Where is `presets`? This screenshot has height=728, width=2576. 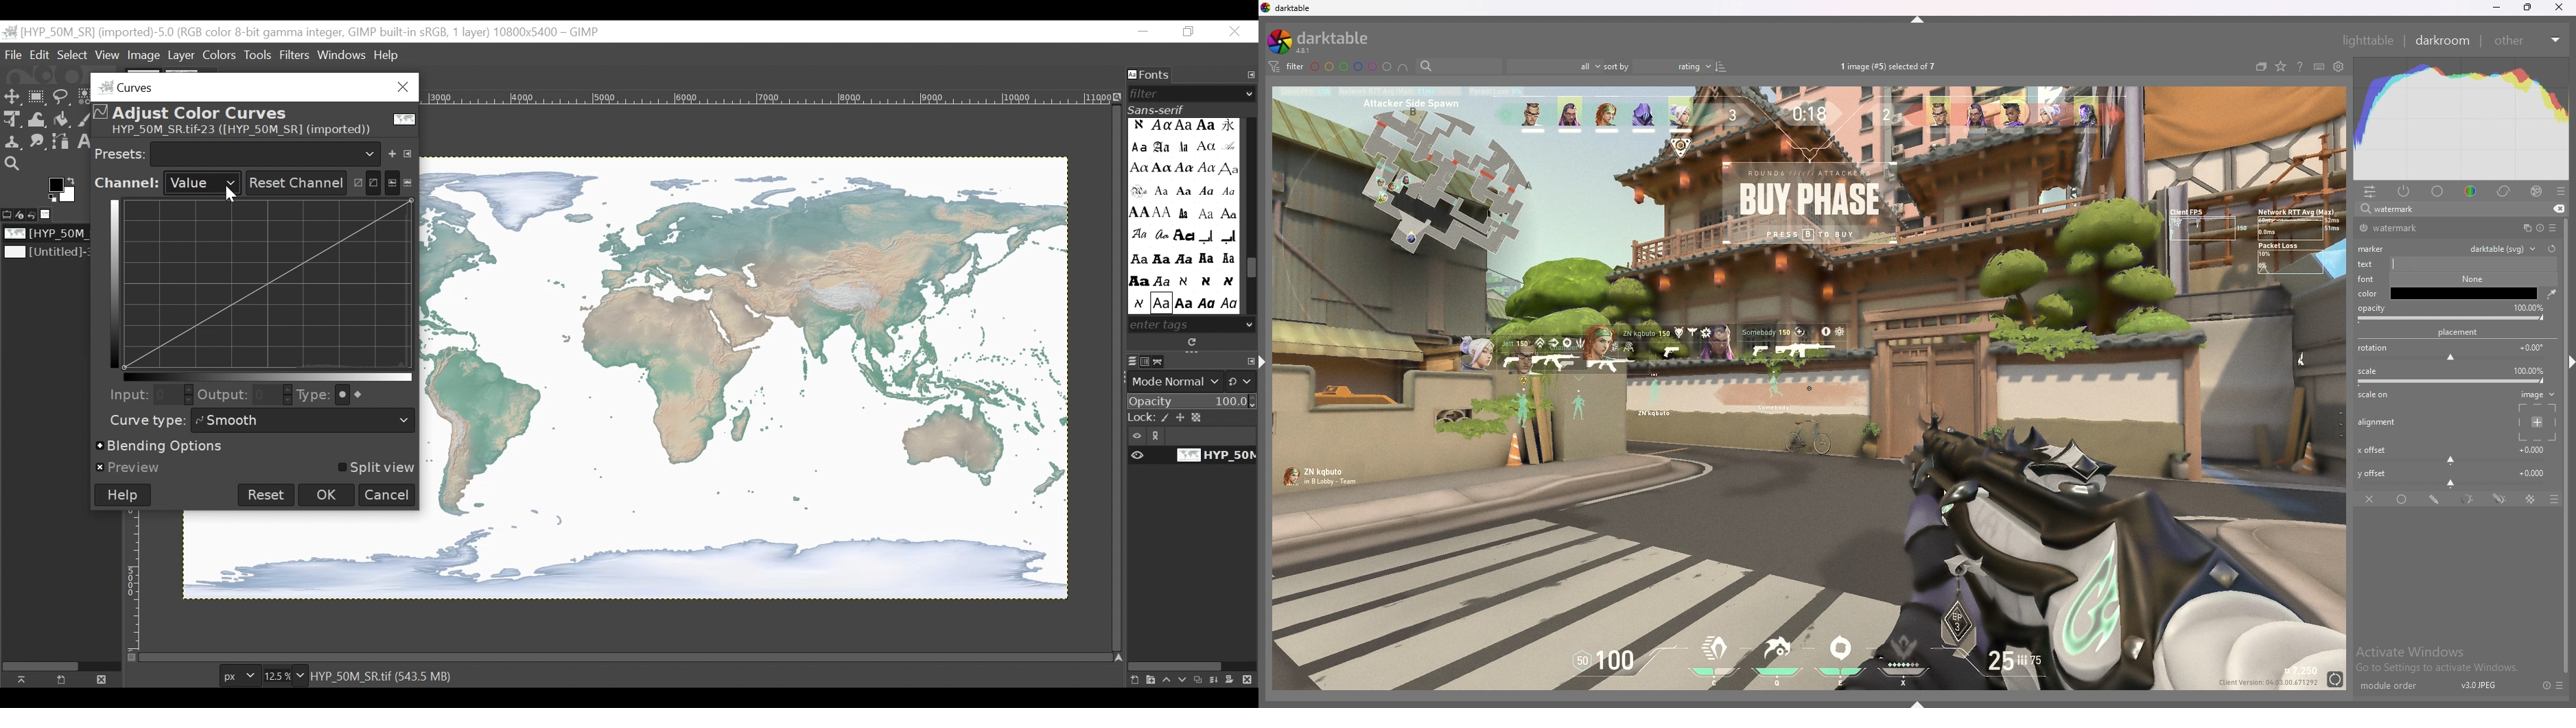
presets is located at coordinates (2561, 191).